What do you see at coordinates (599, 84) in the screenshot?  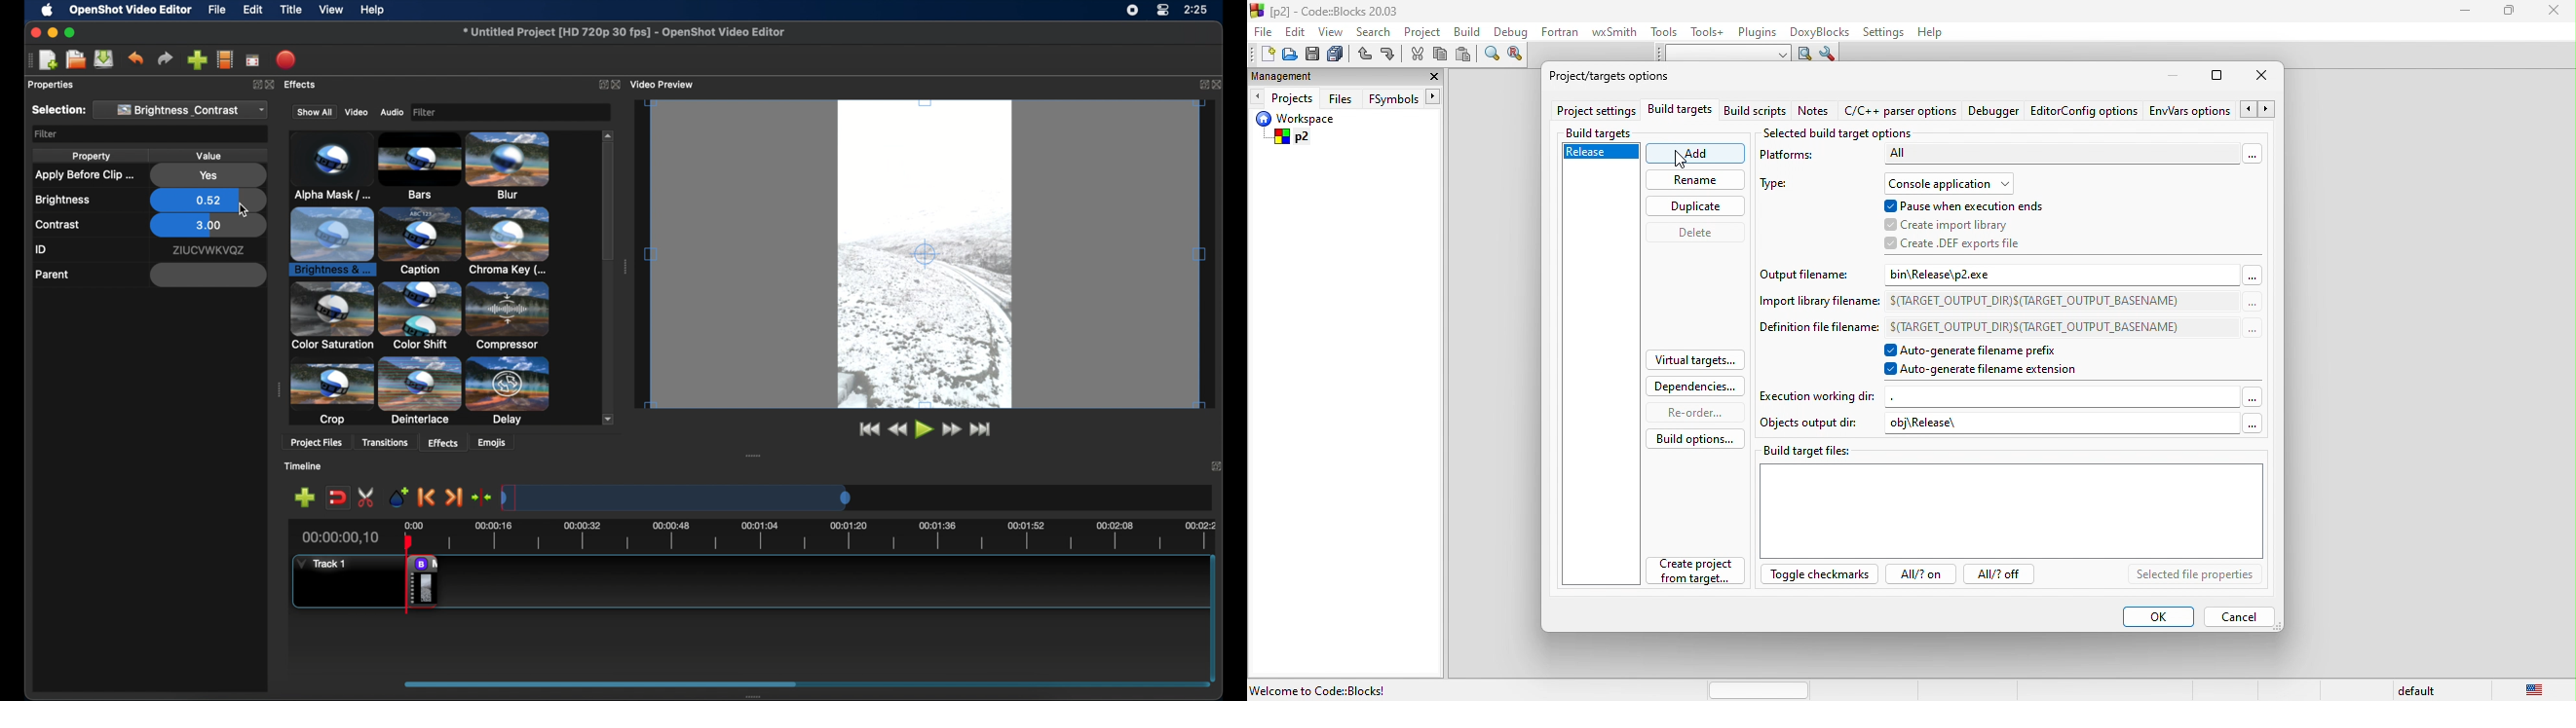 I see `expand` at bounding box center [599, 84].